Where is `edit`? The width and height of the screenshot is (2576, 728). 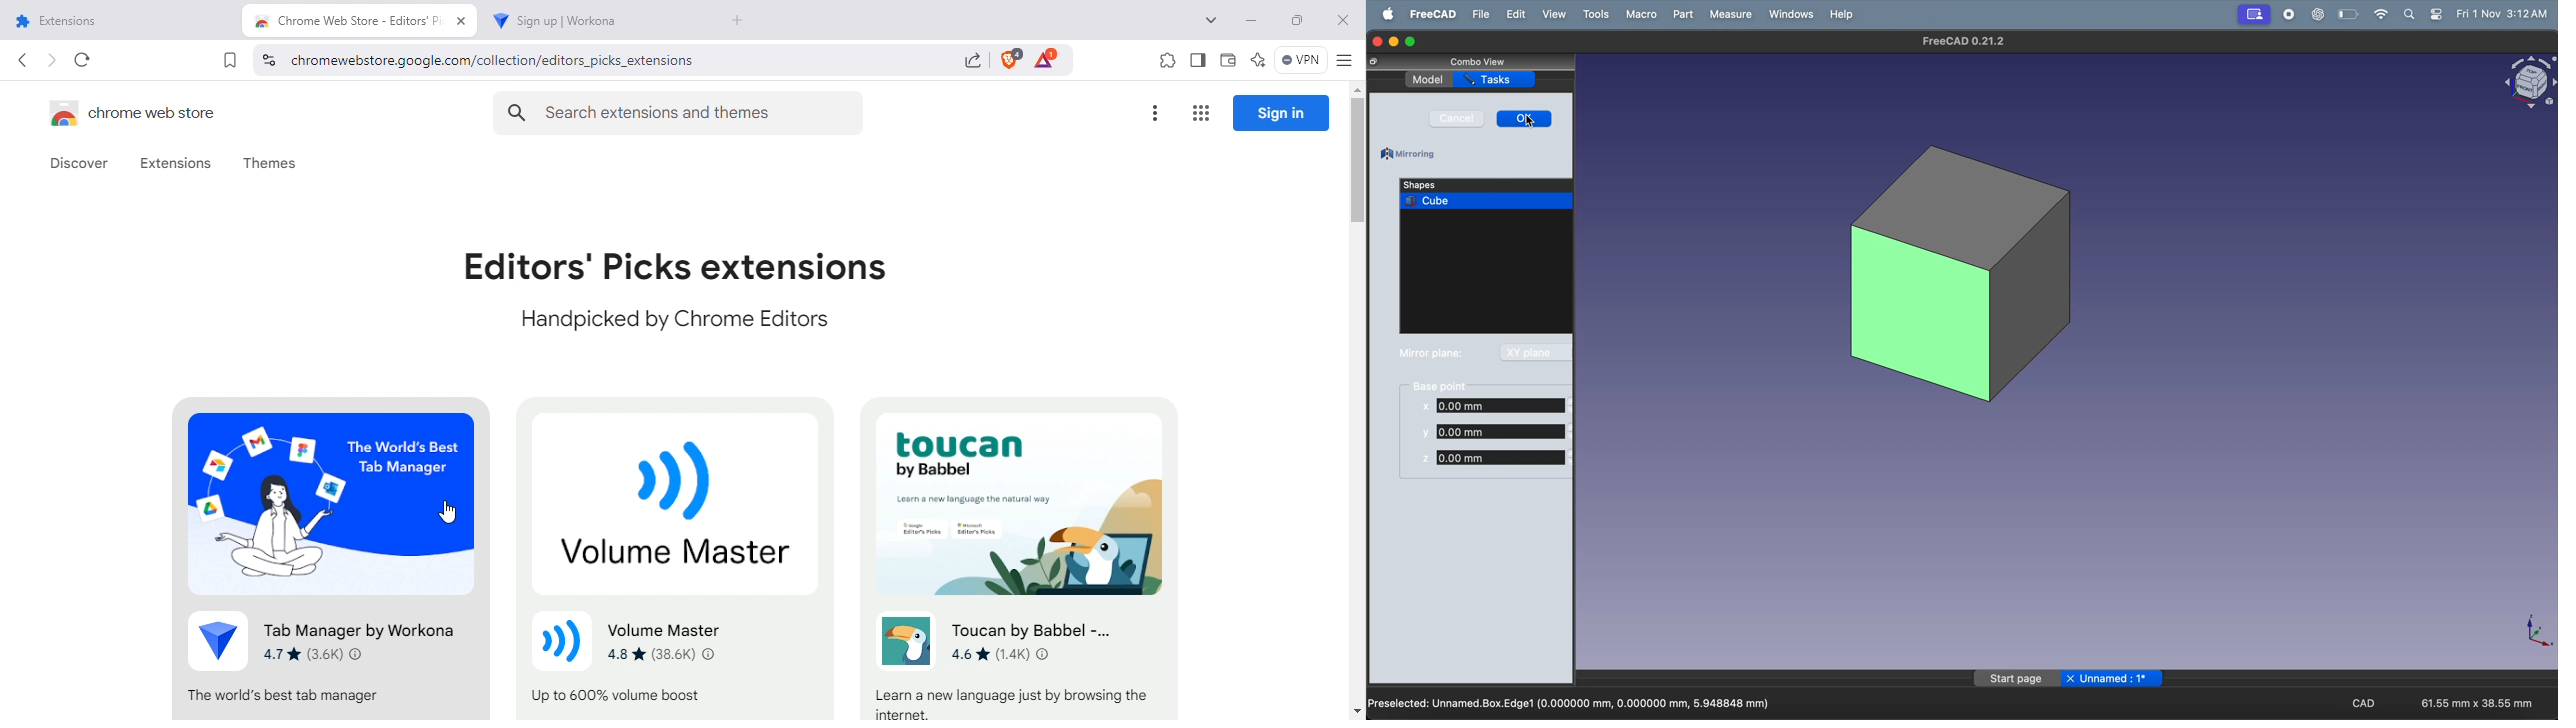 edit is located at coordinates (1514, 14).